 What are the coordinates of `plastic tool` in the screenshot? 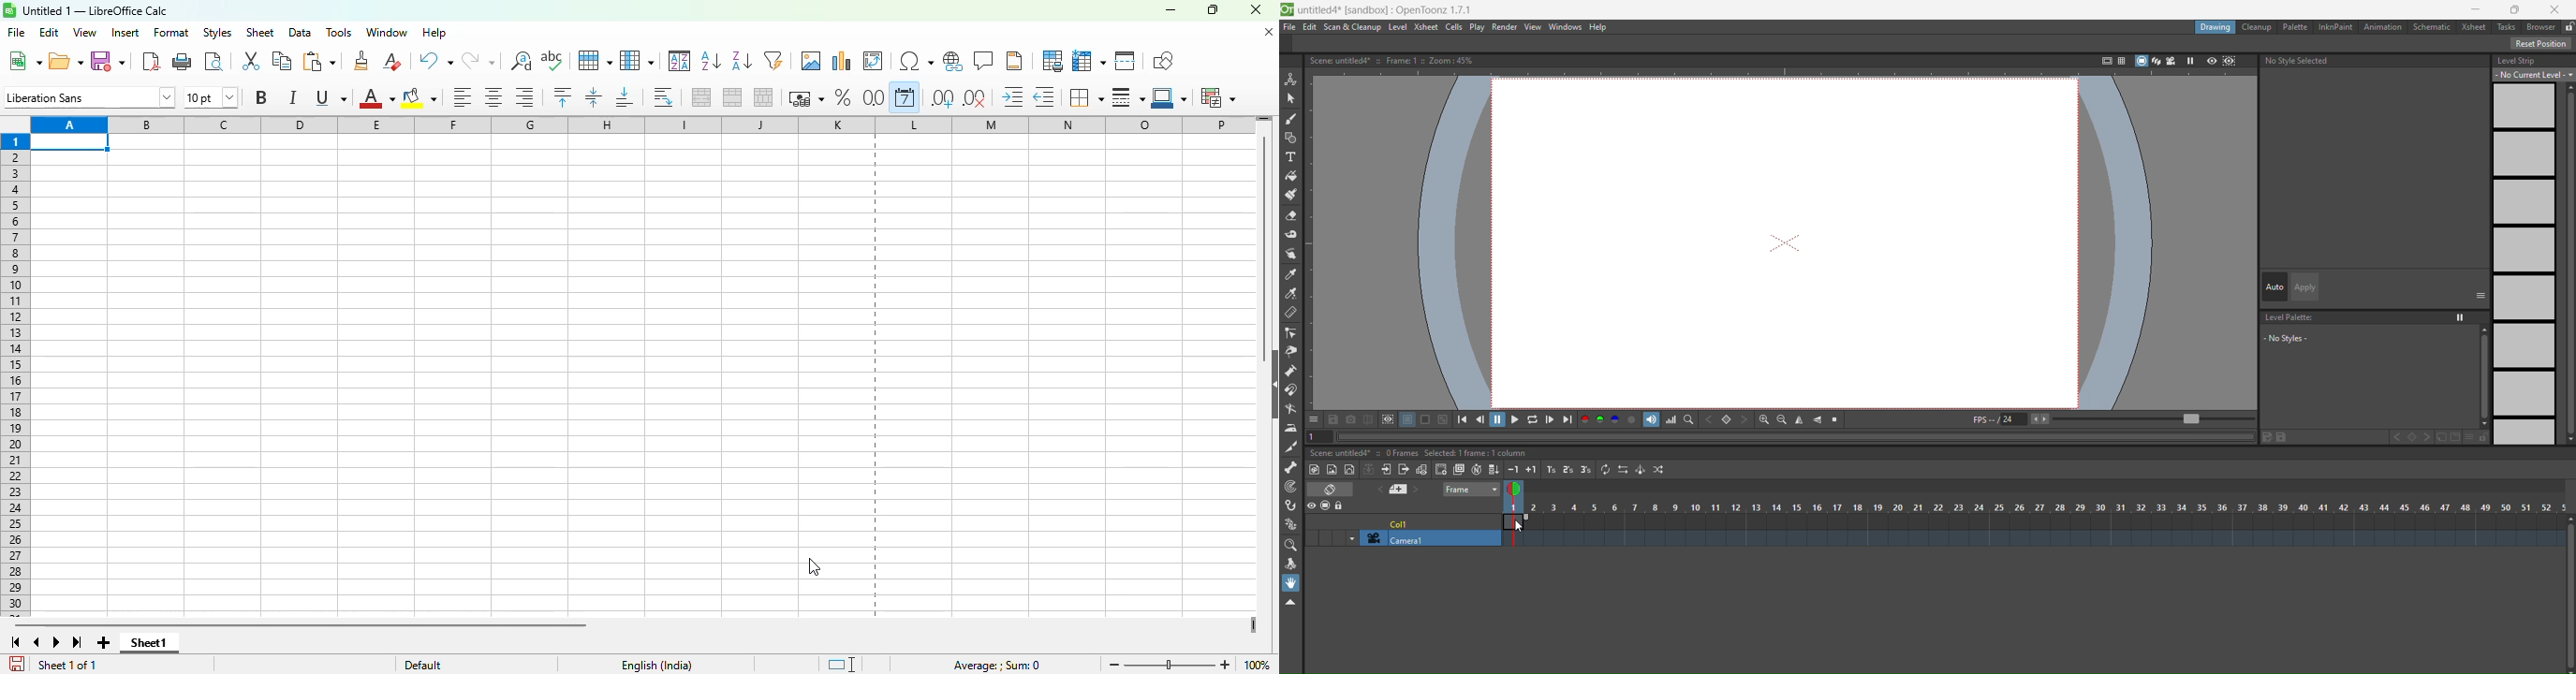 It's located at (1290, 525).